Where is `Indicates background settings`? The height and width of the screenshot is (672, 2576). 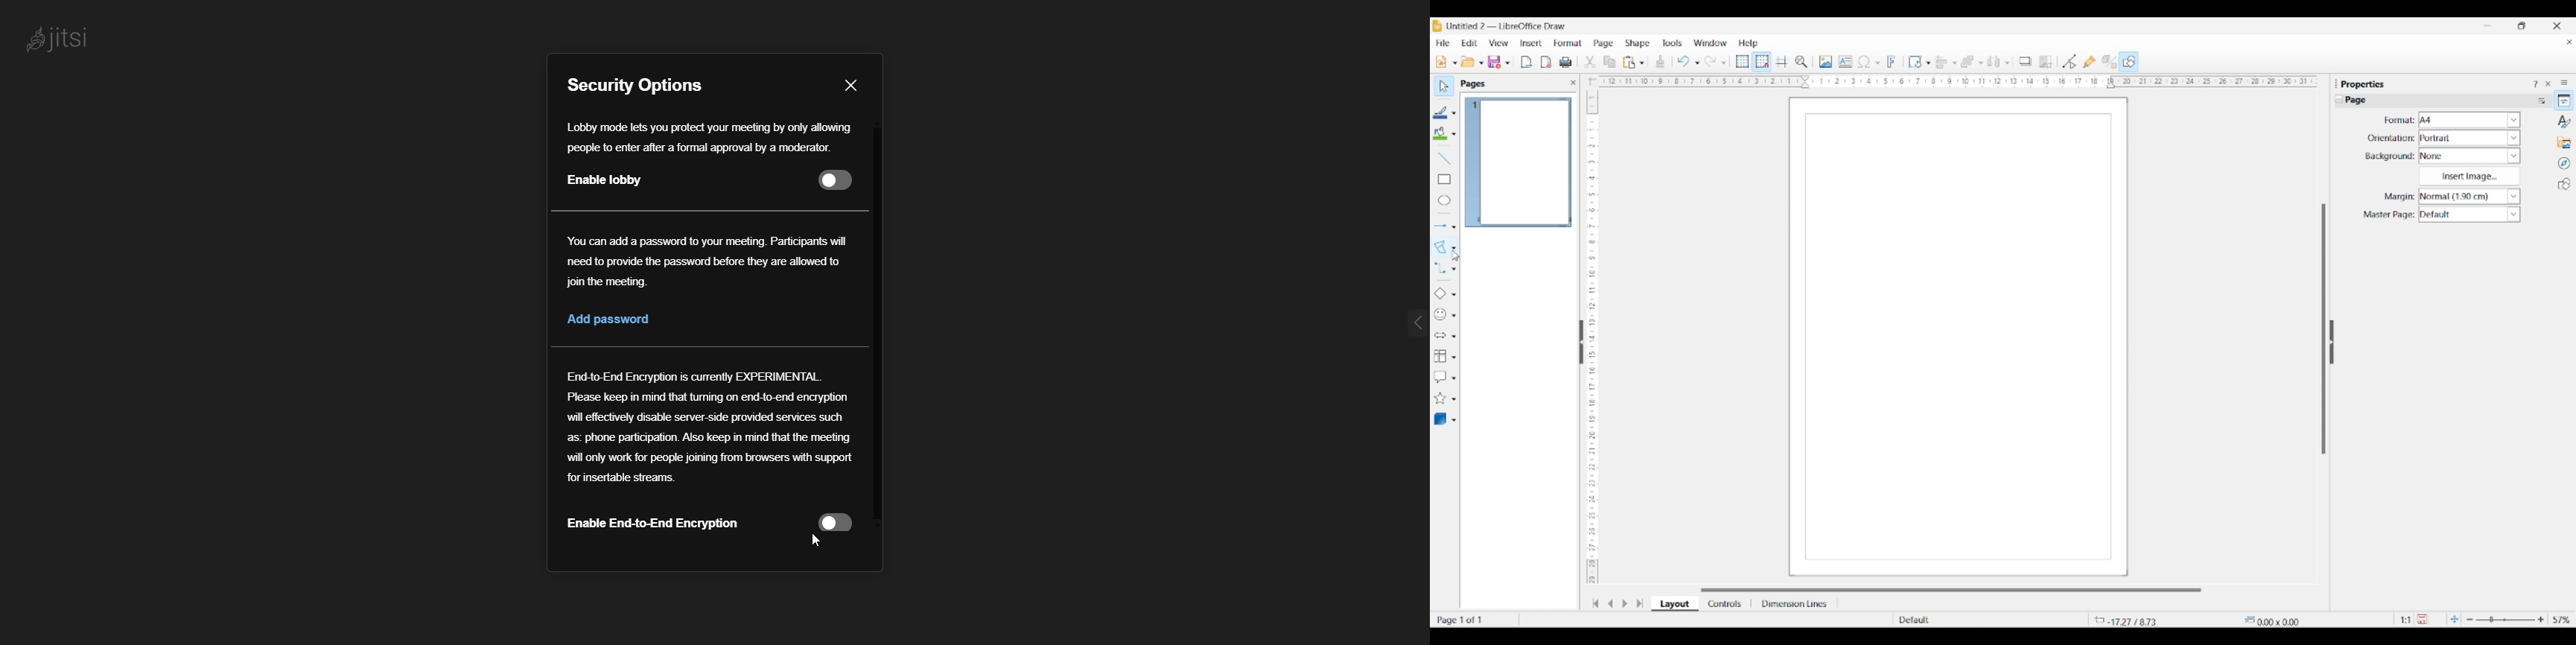 Indicates background settings is located at coordinates (2390, 156).